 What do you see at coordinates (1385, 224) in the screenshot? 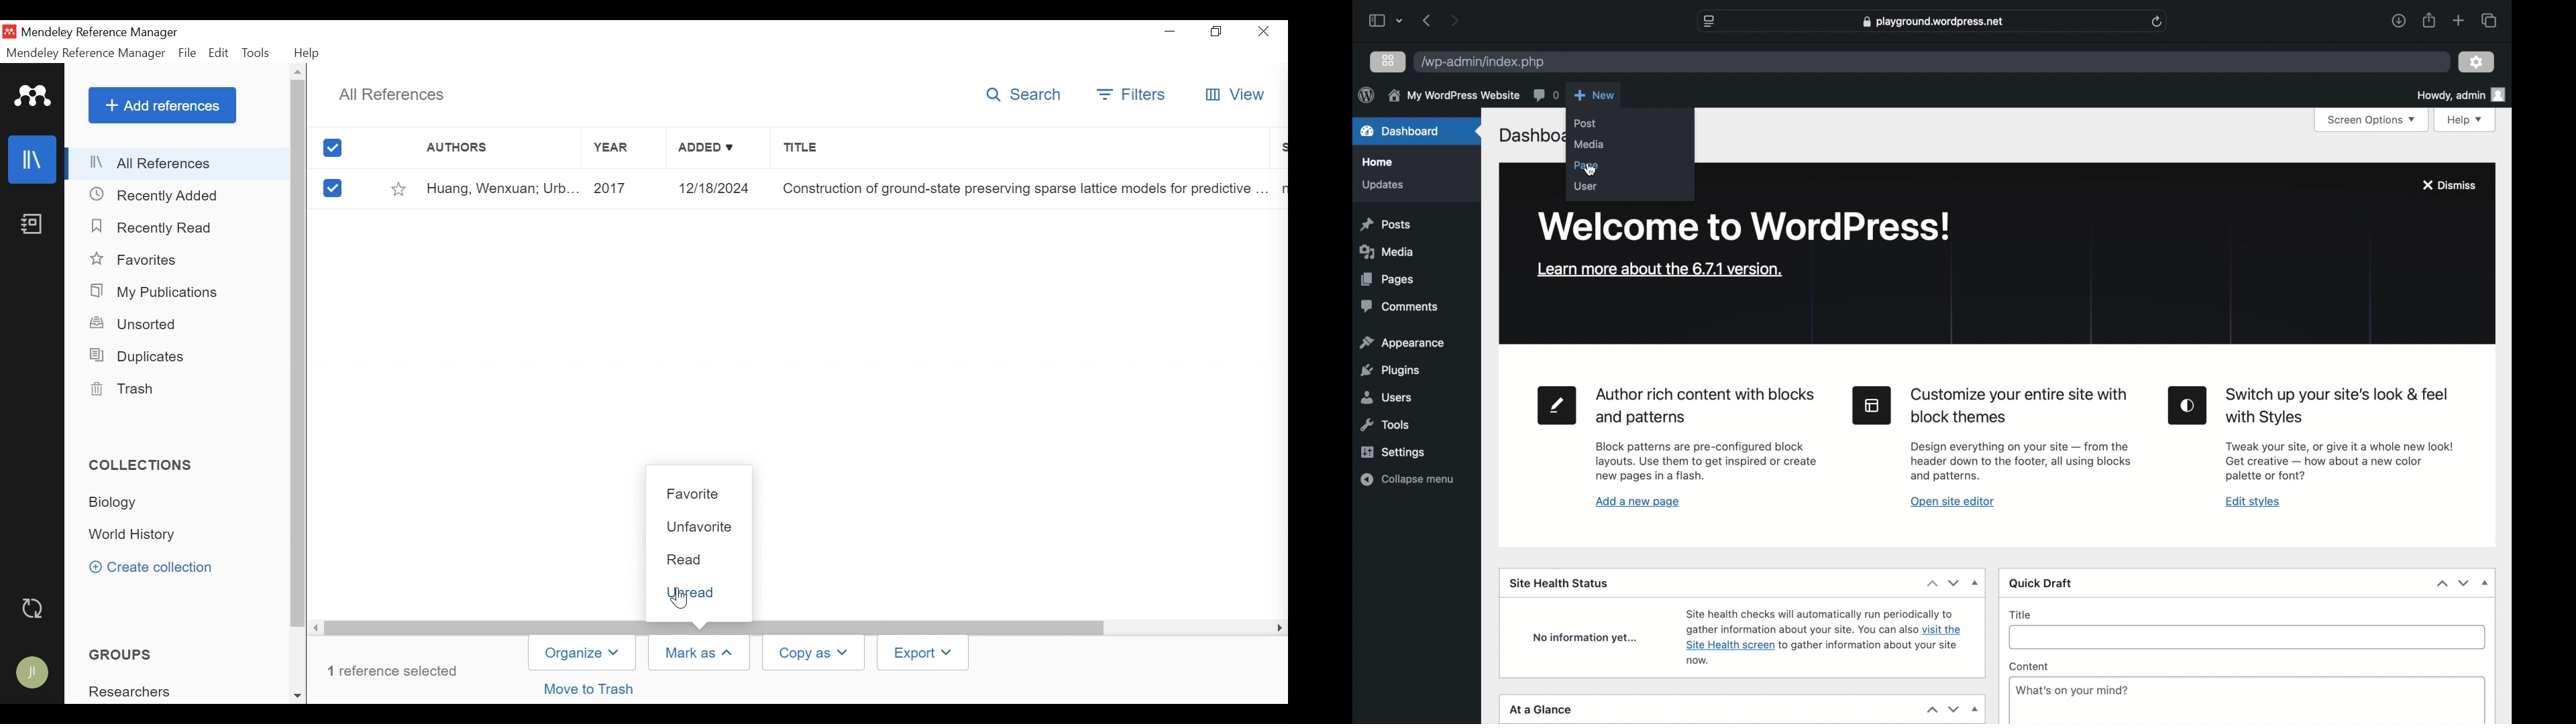
I see `posts` at bounding box center [1385, 224].